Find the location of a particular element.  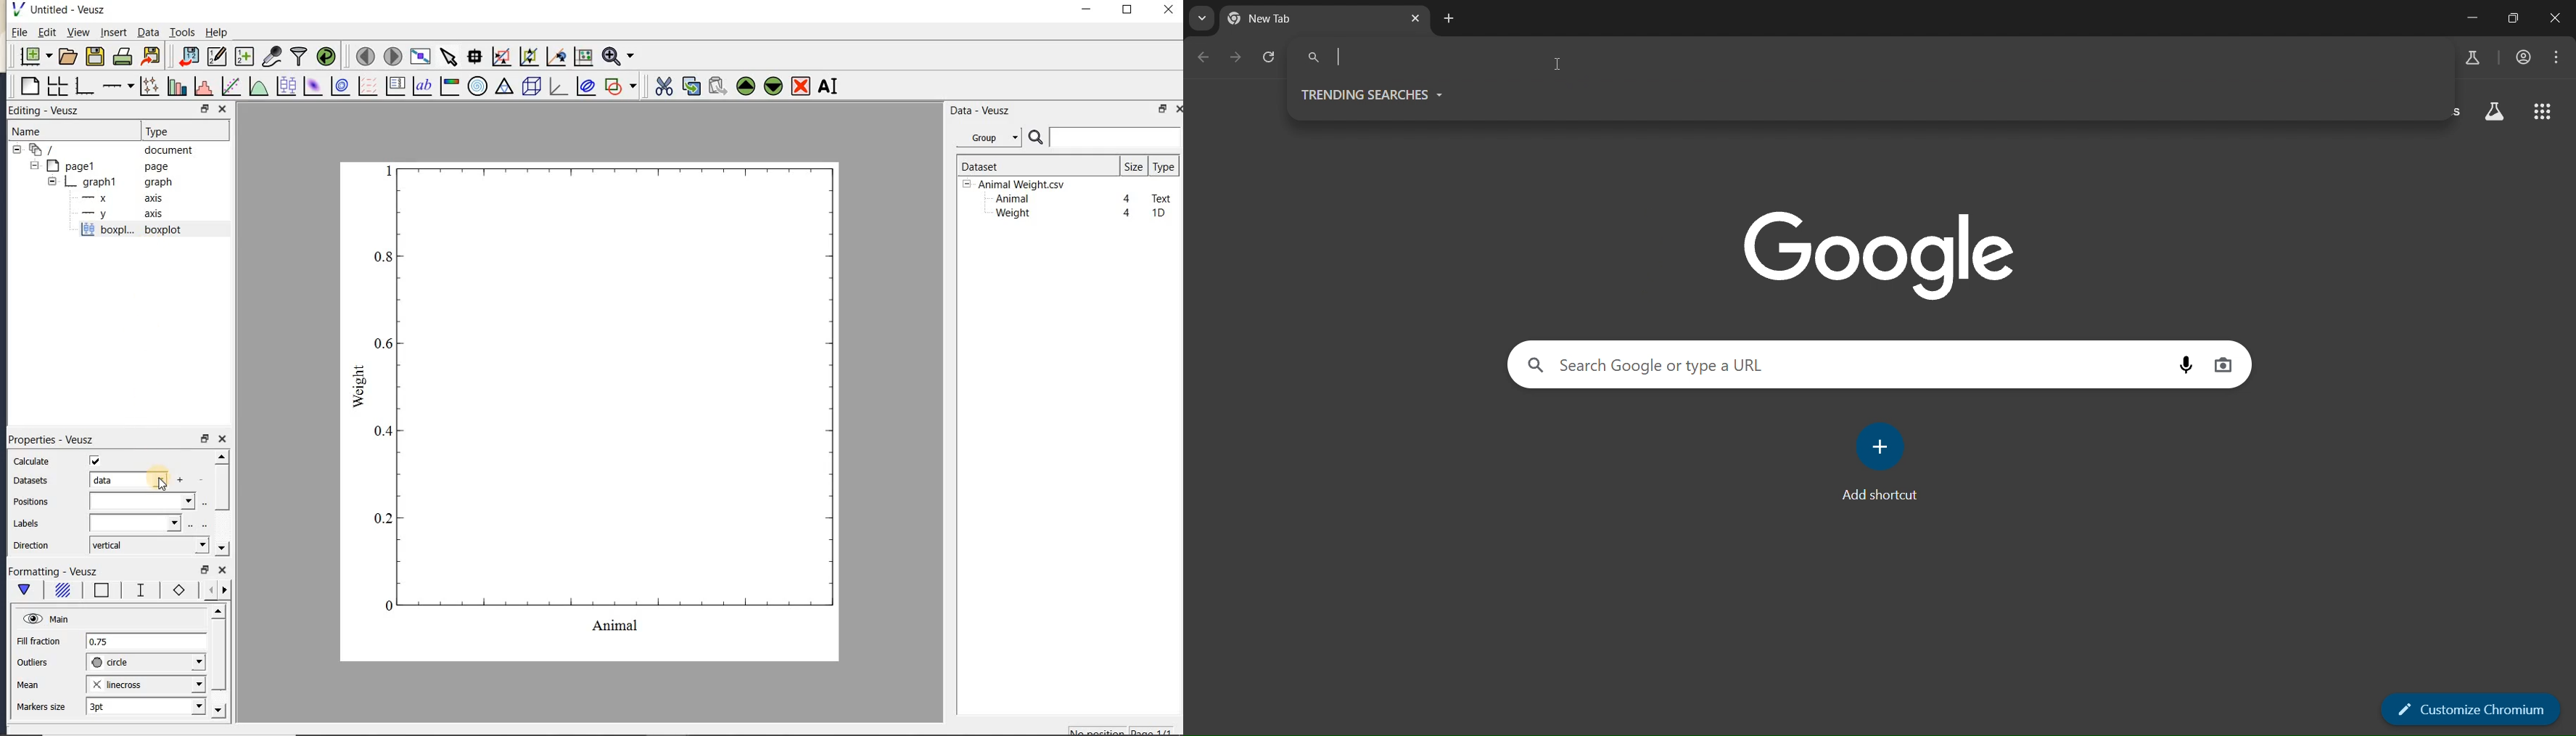

input field is located at coordinates (137, 522).